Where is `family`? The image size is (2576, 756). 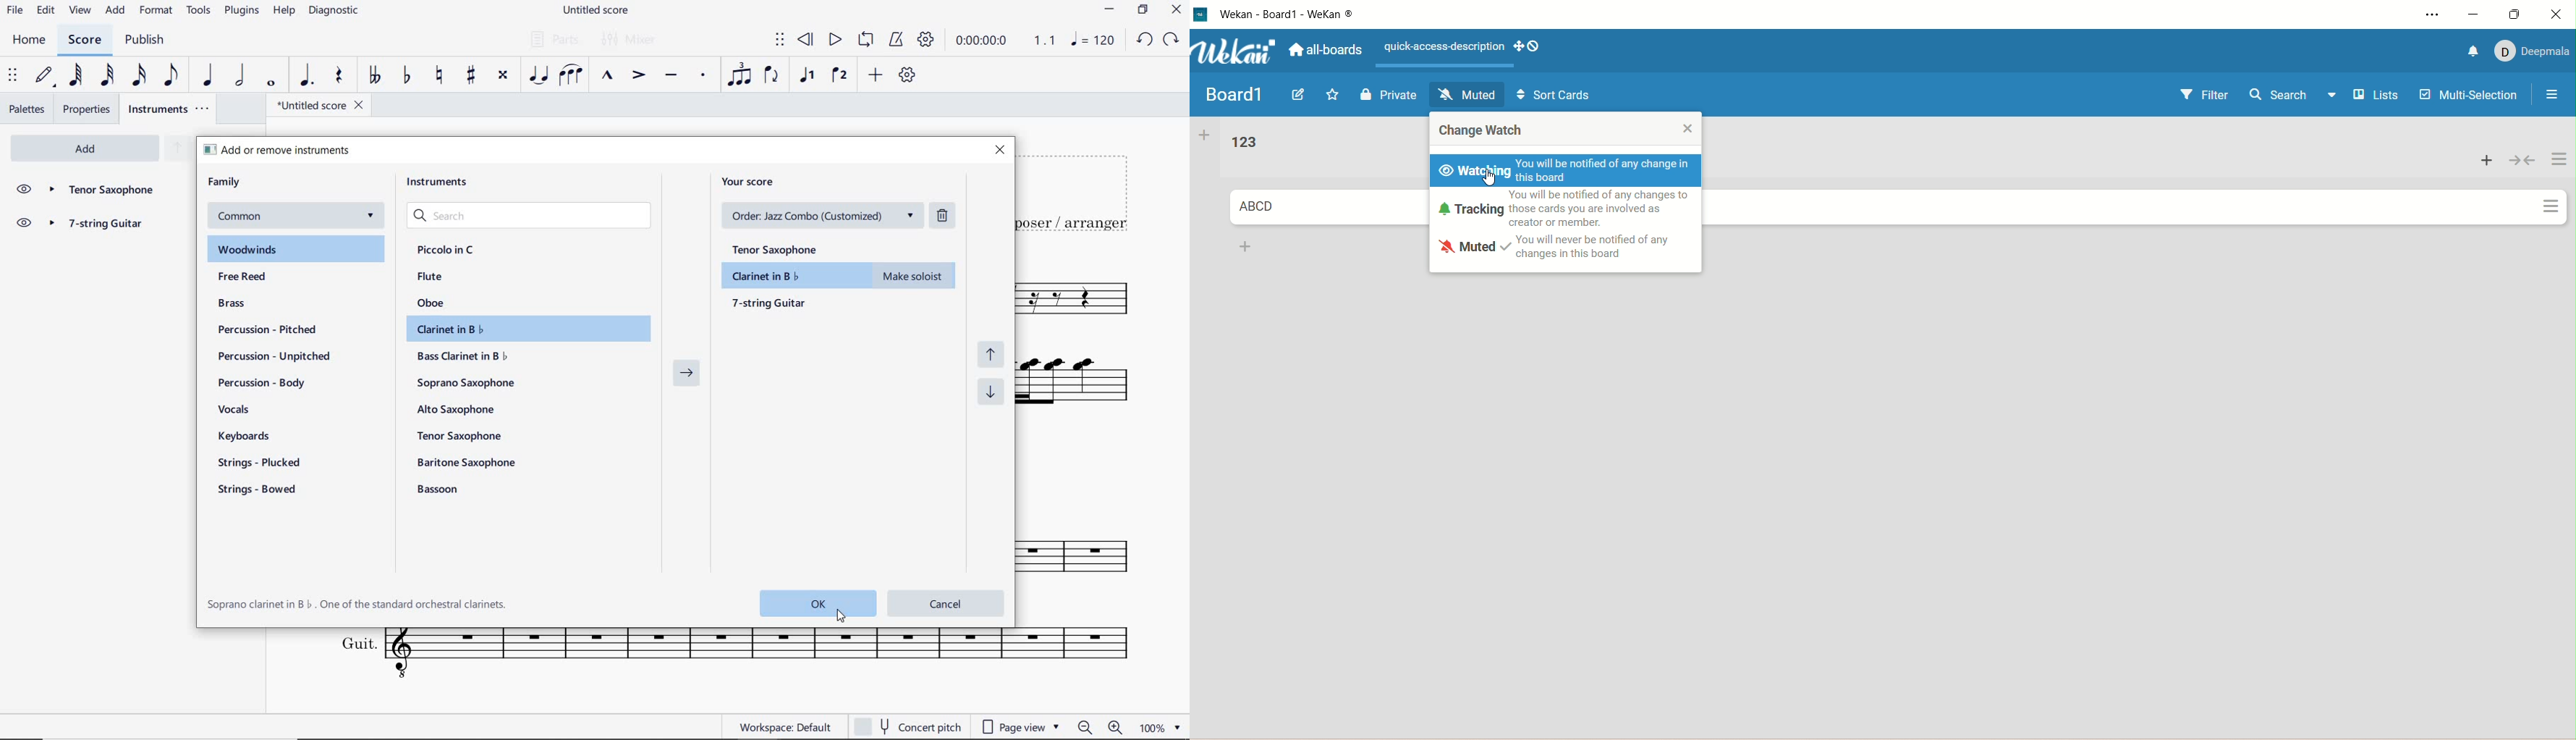 family is located at coordinates (225, 182).